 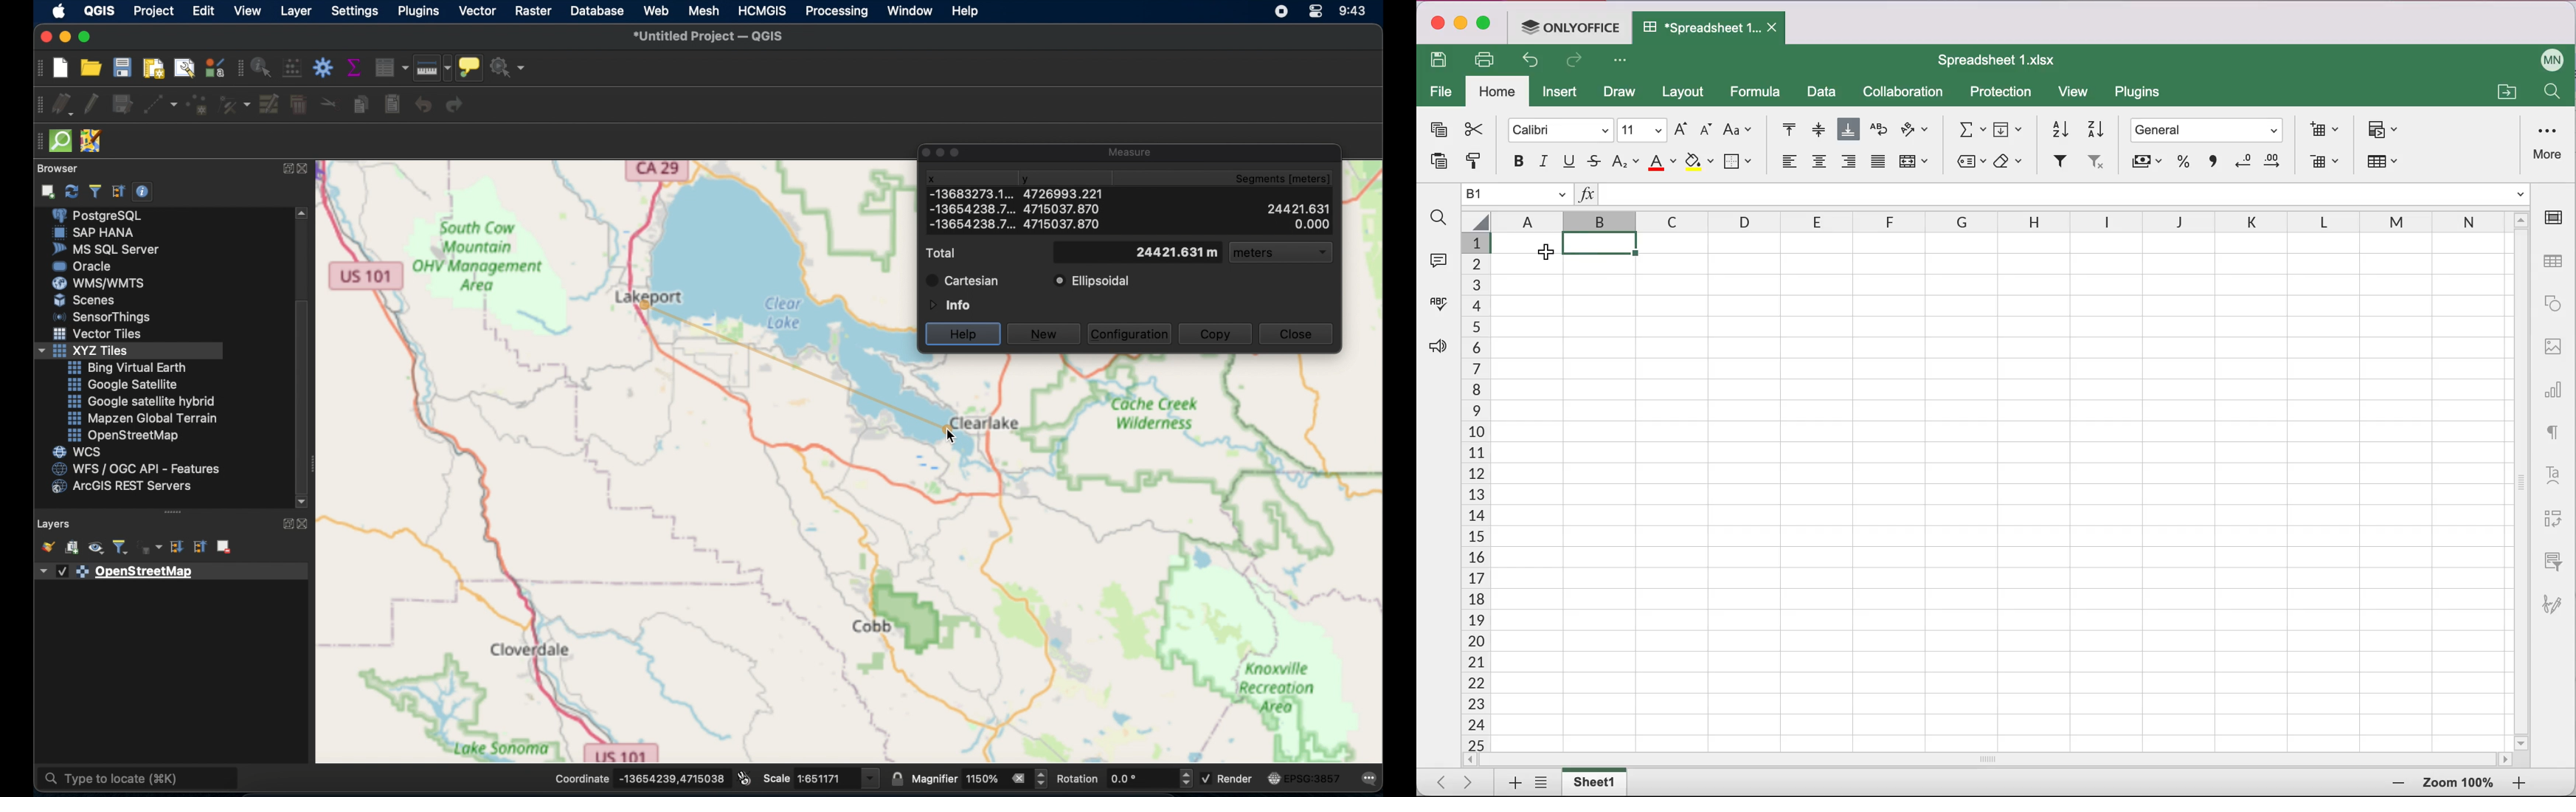 I want to click on cells, so click(x=1998, y=490).